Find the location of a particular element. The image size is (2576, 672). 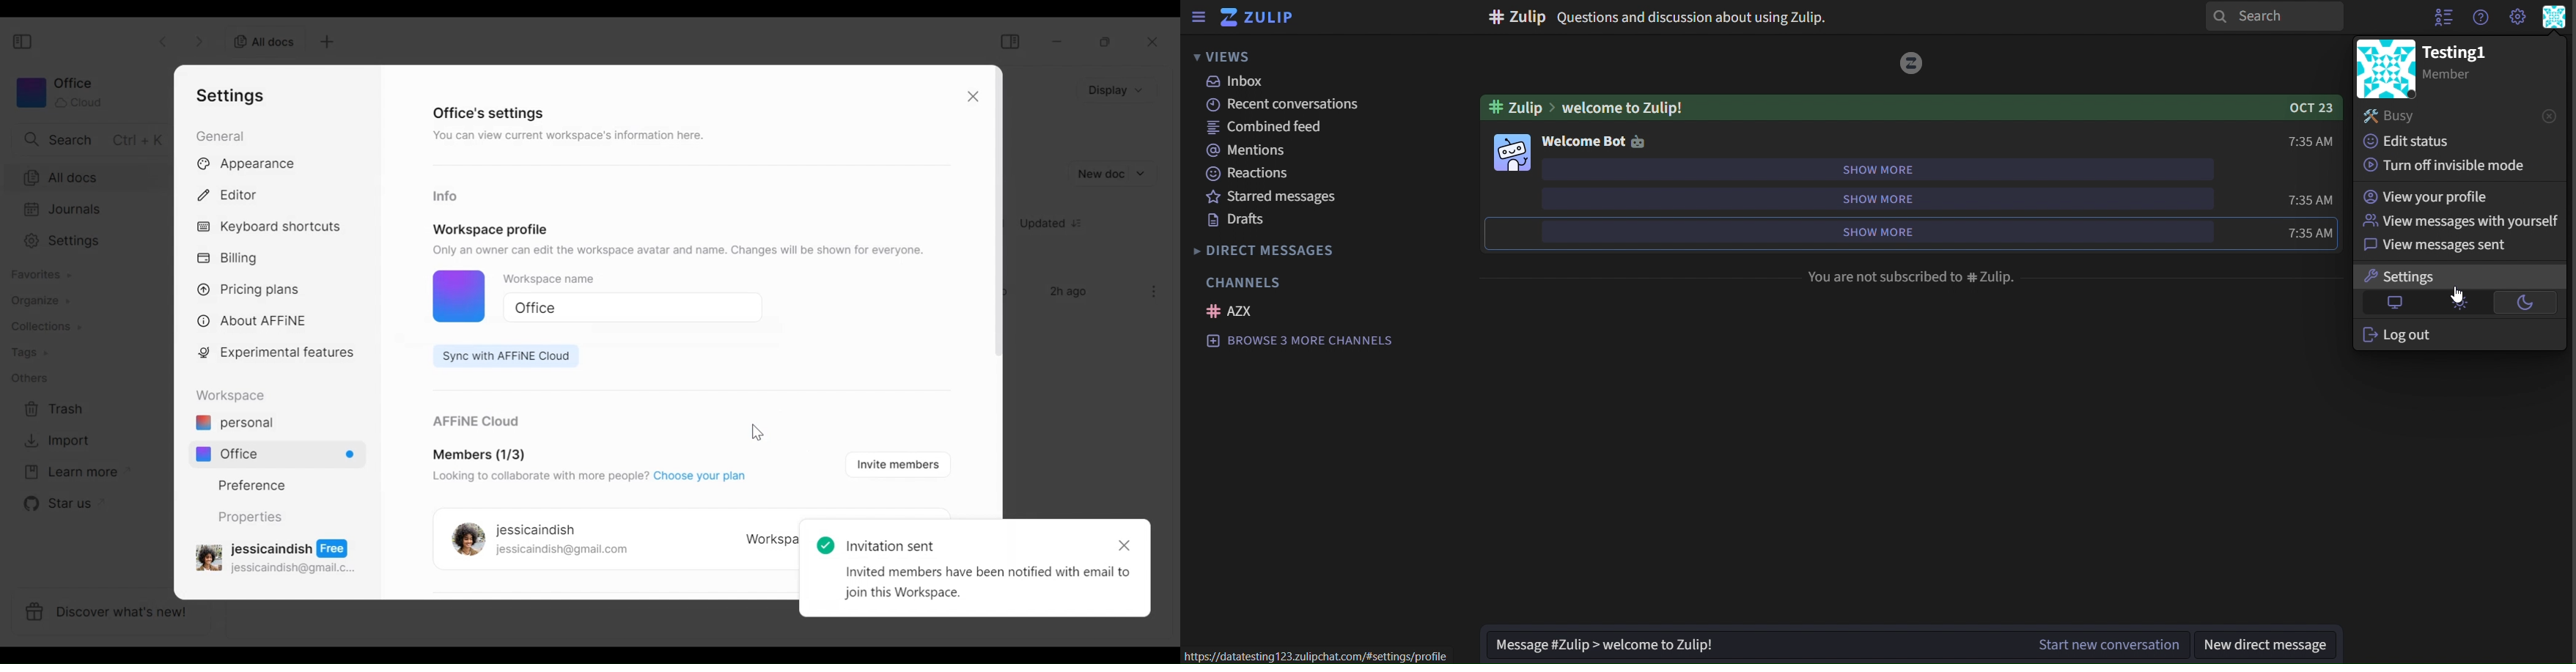

view messages with yourself is located at coordinates (2460, 223).